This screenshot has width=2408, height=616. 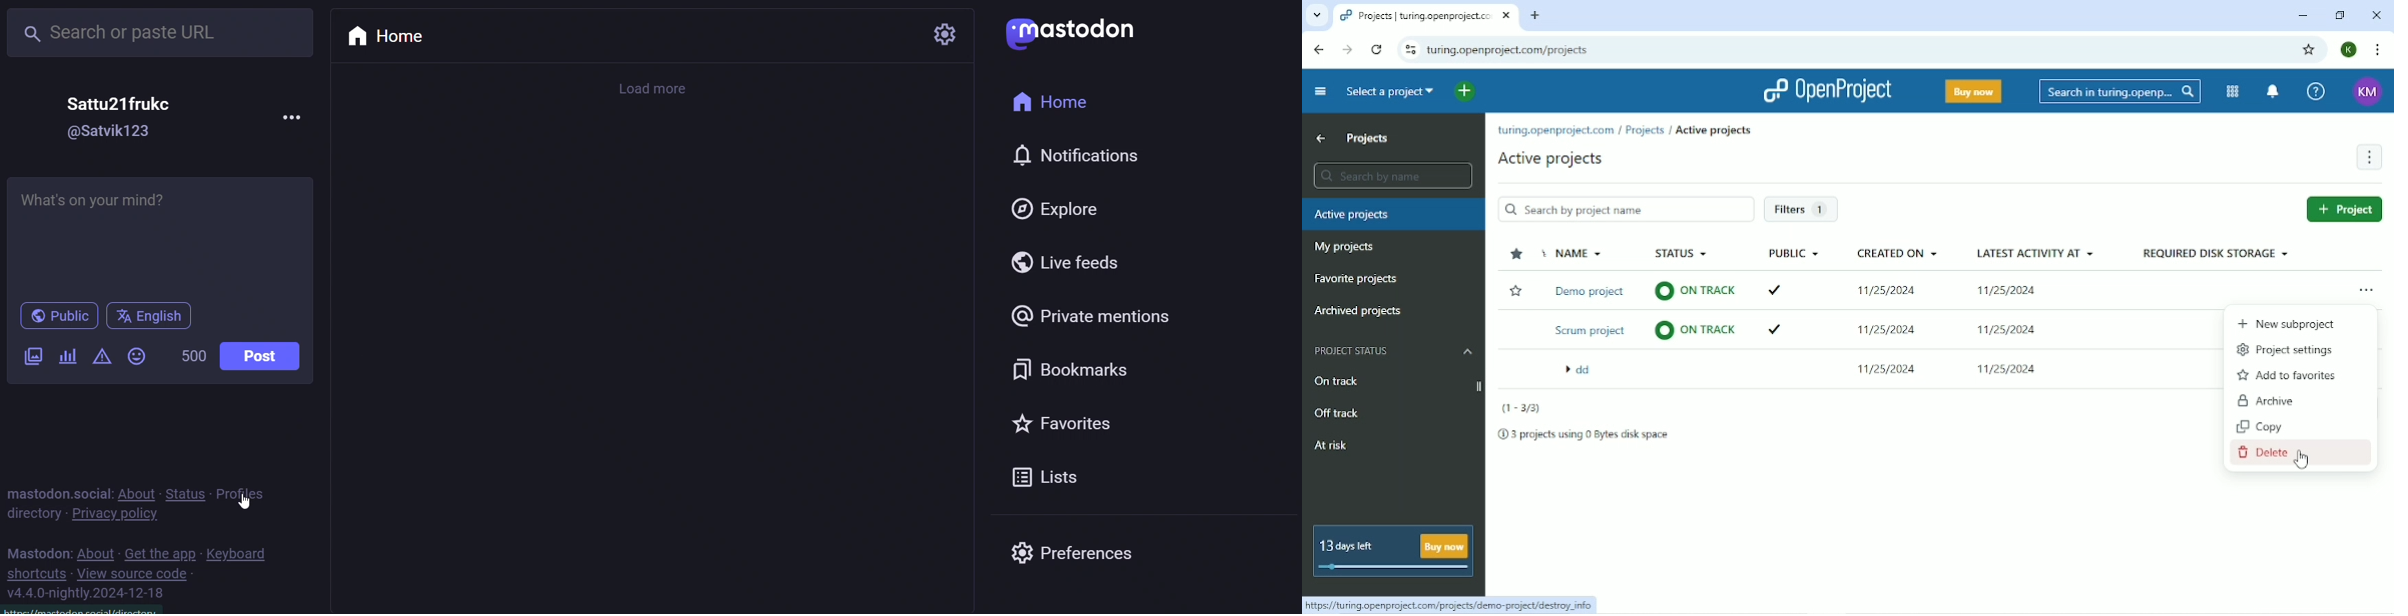 What do you see at coordinates (2260, 426) in the screenshot?
I see `Copy` at bounding box center [2260, 426].